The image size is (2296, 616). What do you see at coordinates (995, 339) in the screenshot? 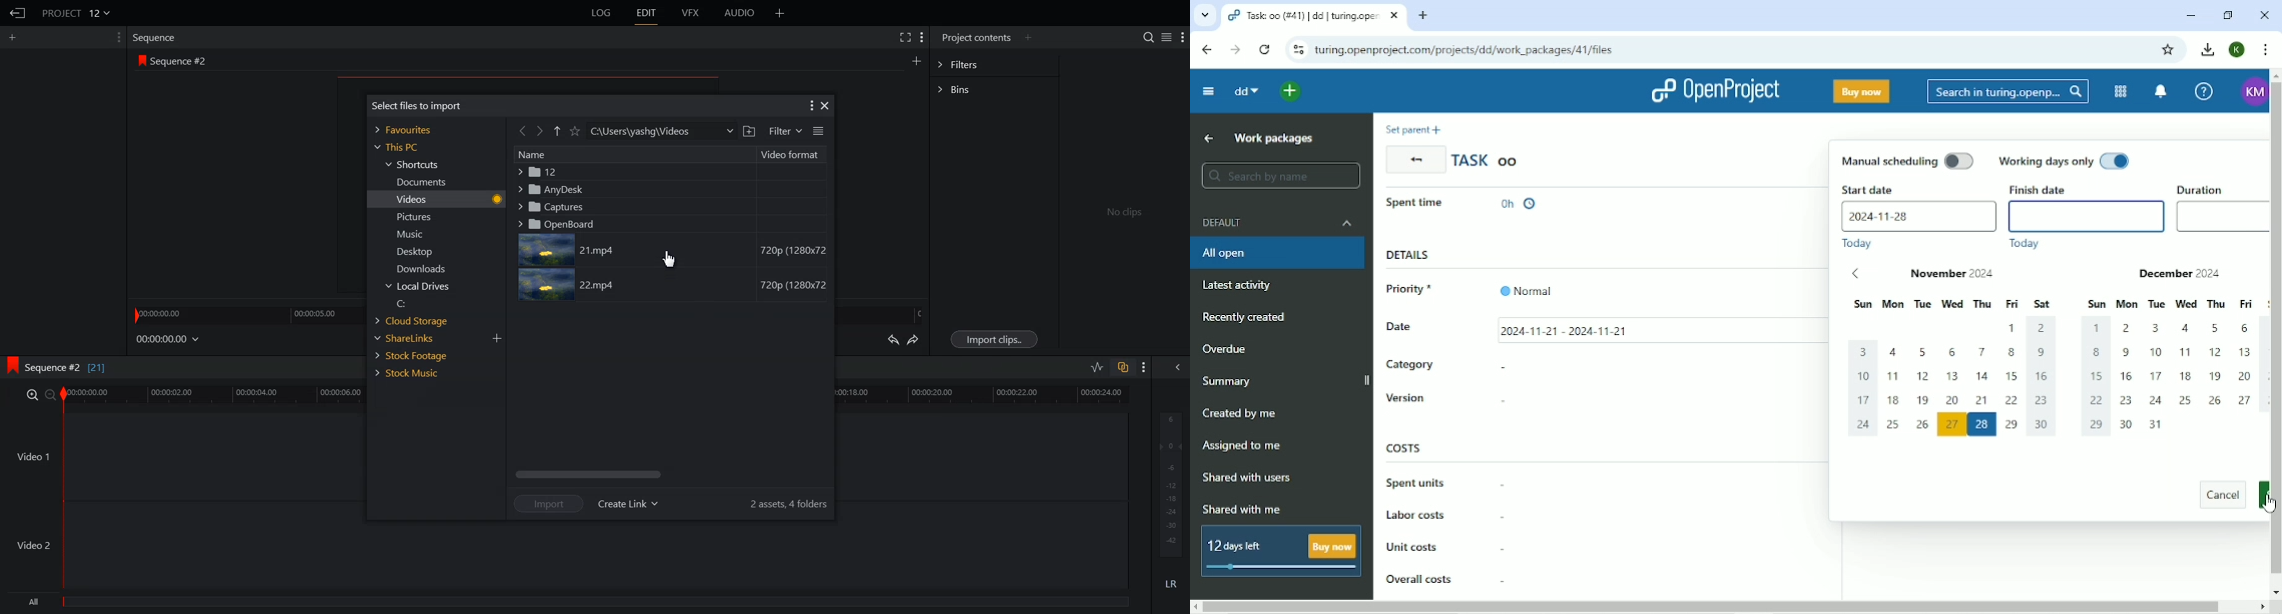
I see `Import Clips` at bounding box center [995, 339].